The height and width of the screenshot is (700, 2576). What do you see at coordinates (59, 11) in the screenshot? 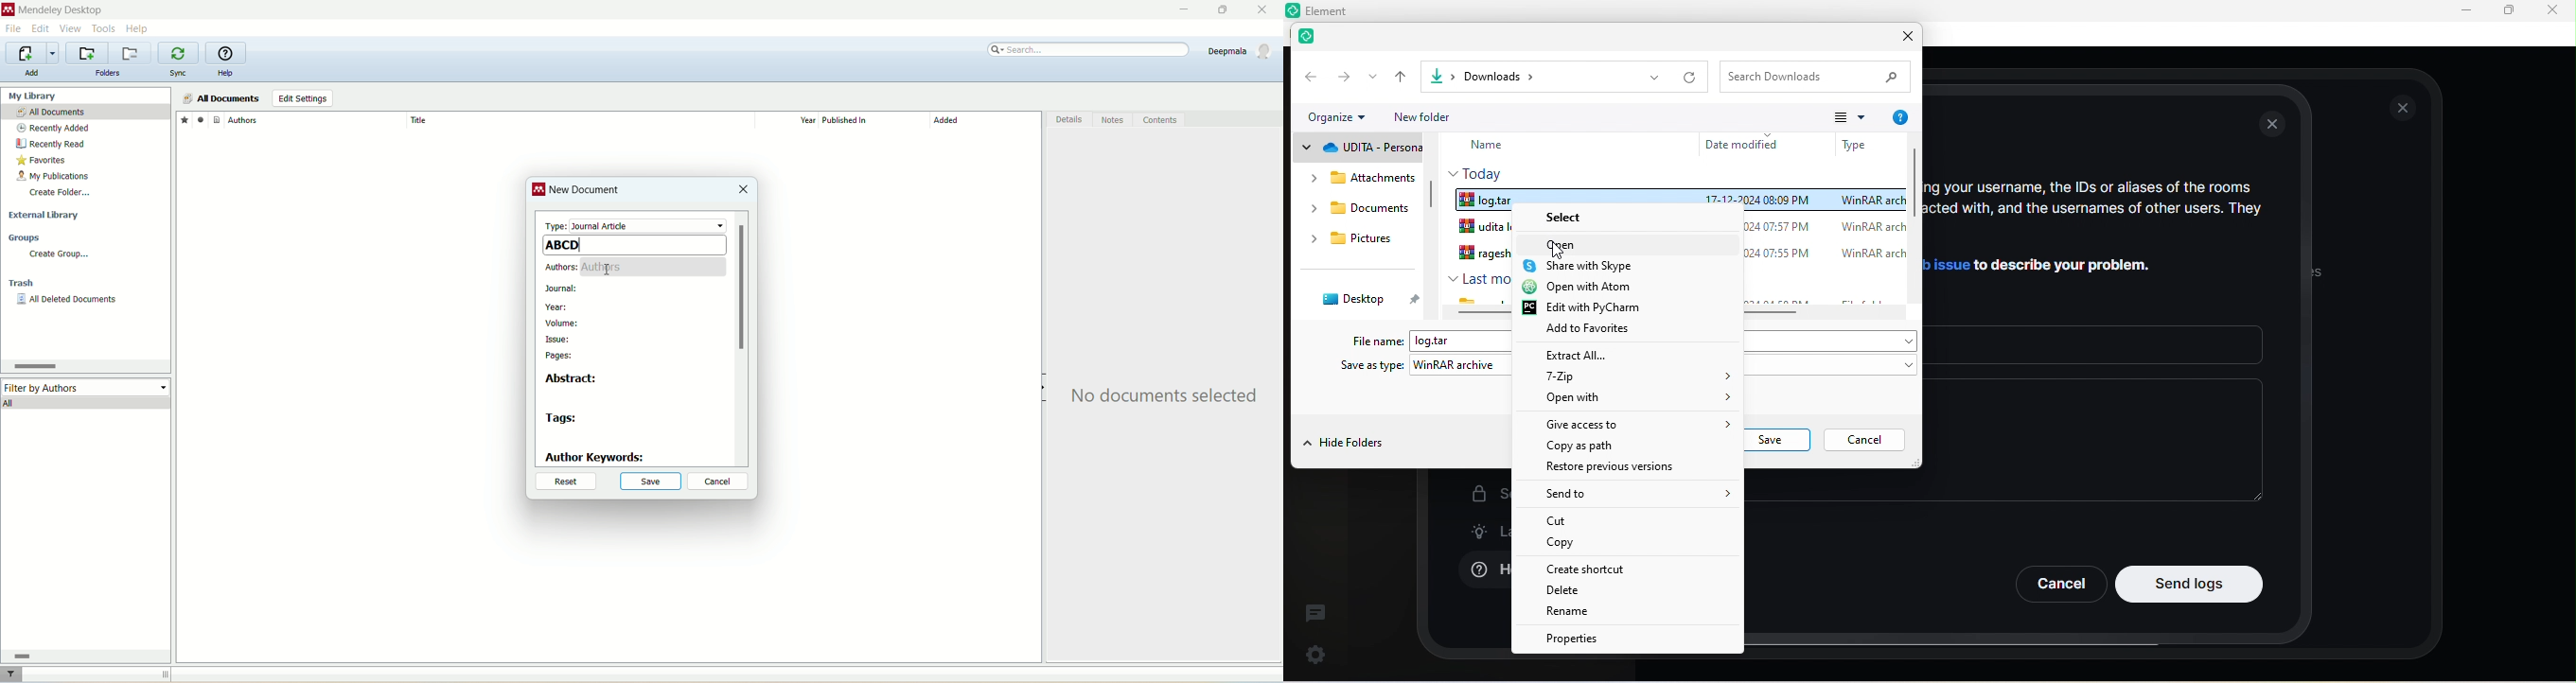
I see `mendeley desktop` at bounding box center [59, 11].